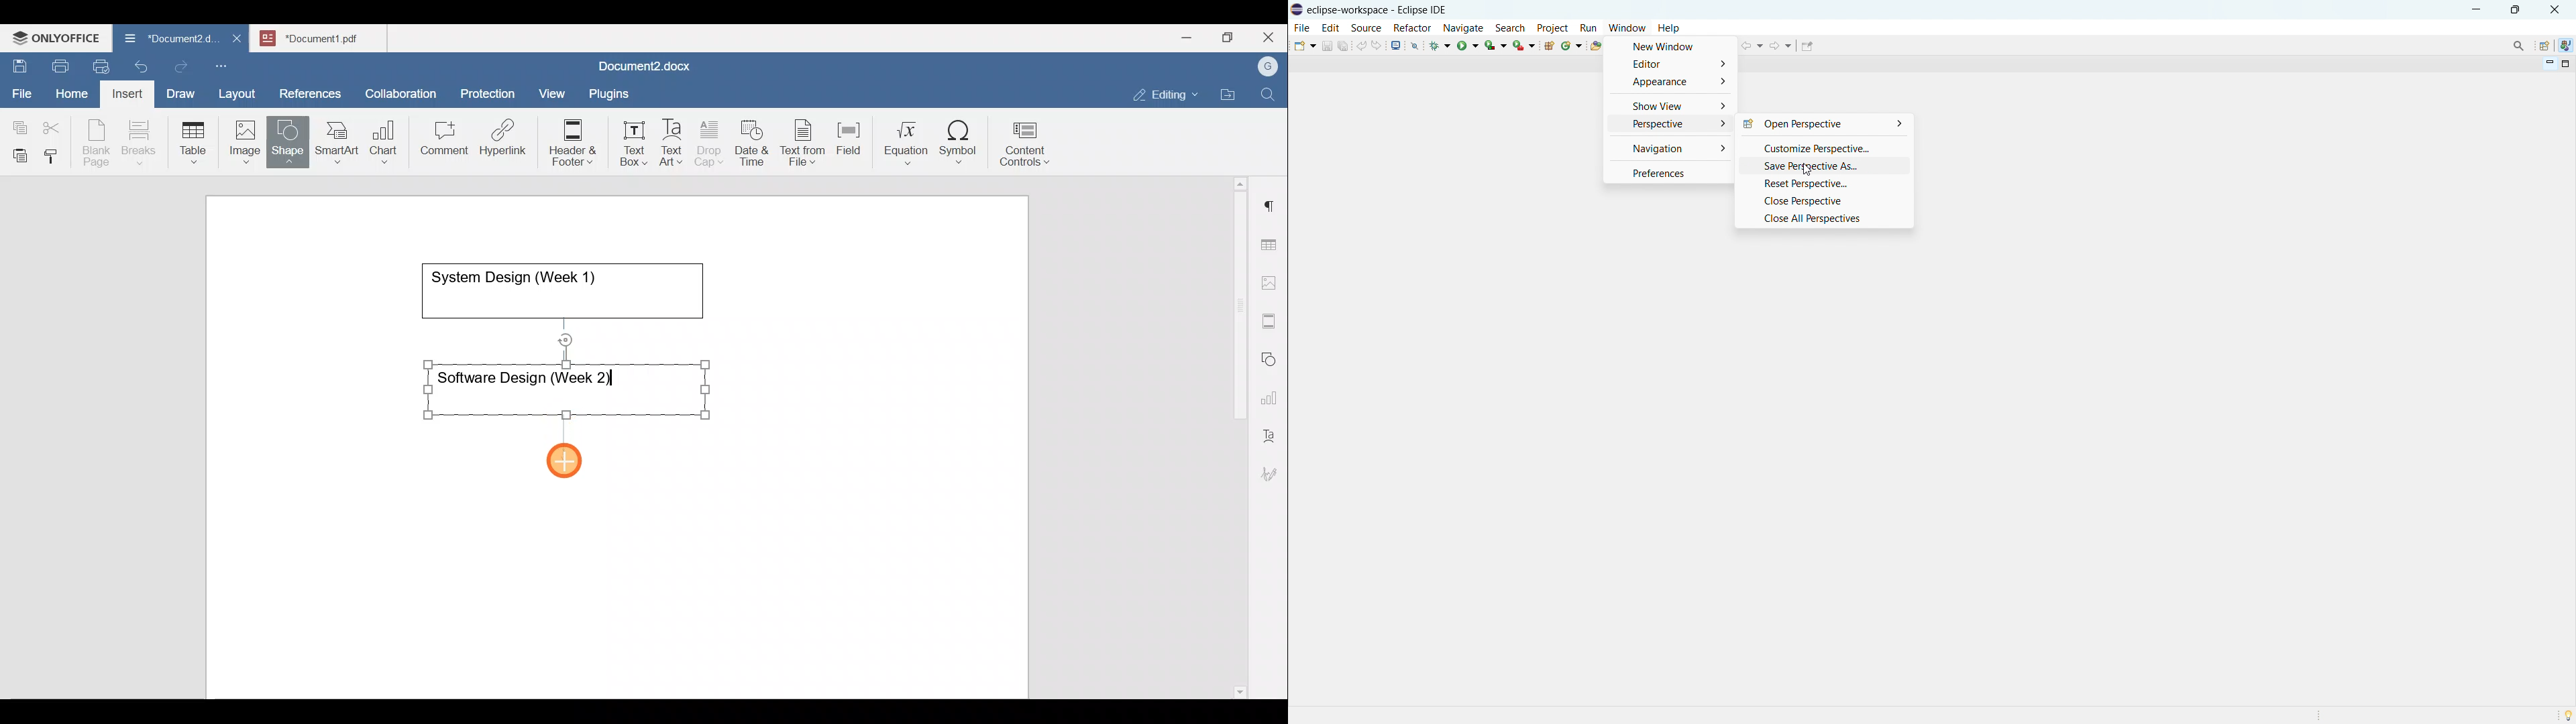 The width and height of the screenshot is (2576, 728). What do you see at coordinates (335, 139) in the screenshot?
I see `SmartArt` at bounding box center [335, 139].